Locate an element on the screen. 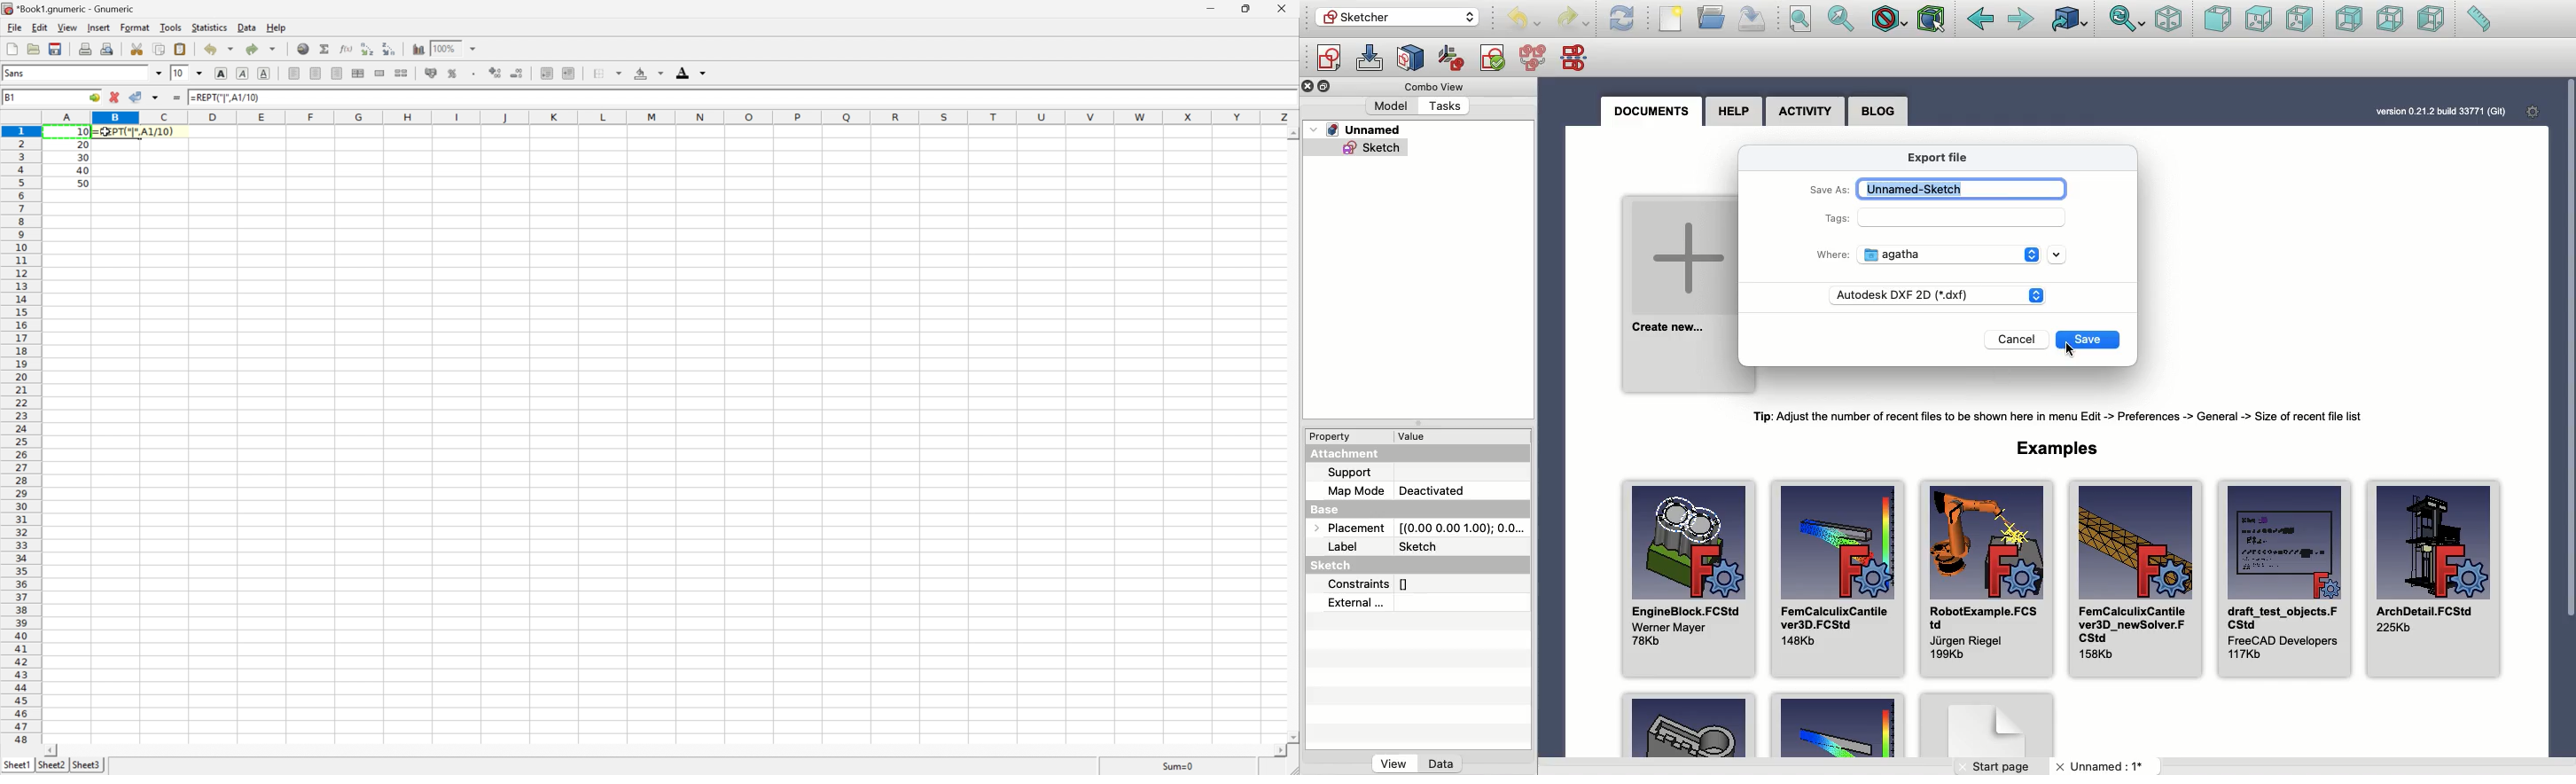 The height and width of the screenshot is (784, 2576). Create a new workbook is located at coordinates (12, 48).